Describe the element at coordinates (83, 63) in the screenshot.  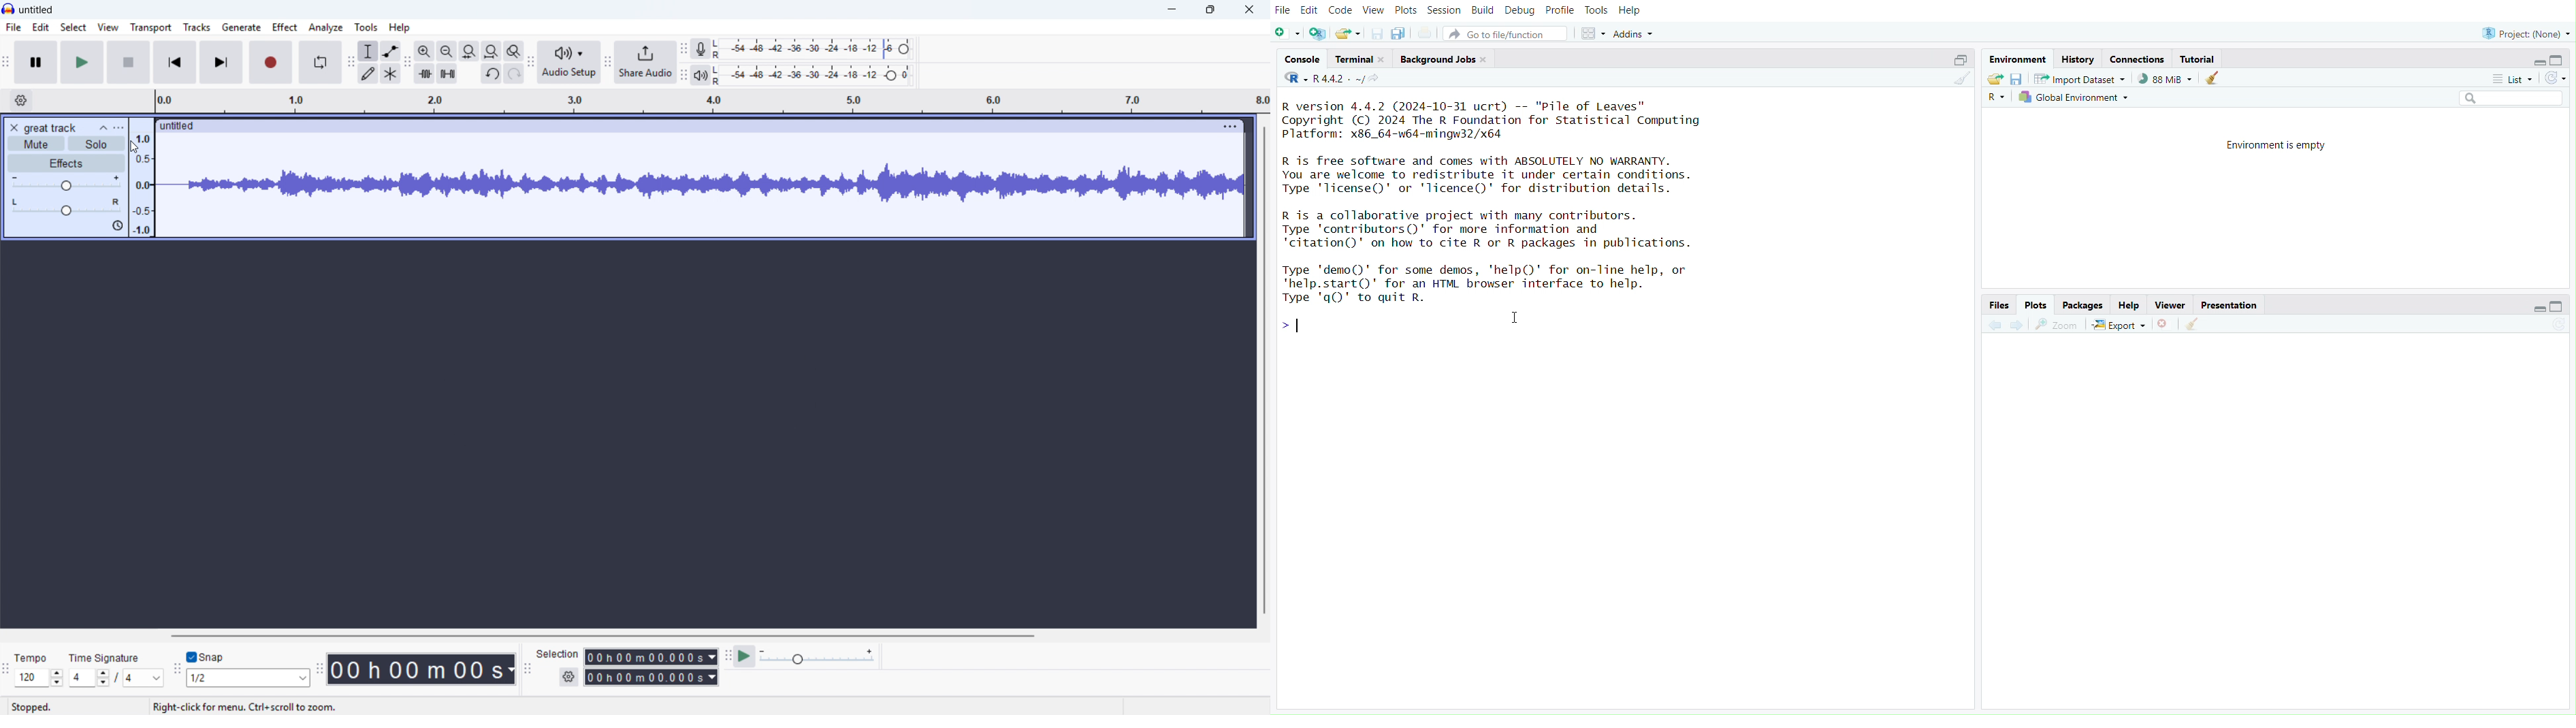
I see `play ` at that location.